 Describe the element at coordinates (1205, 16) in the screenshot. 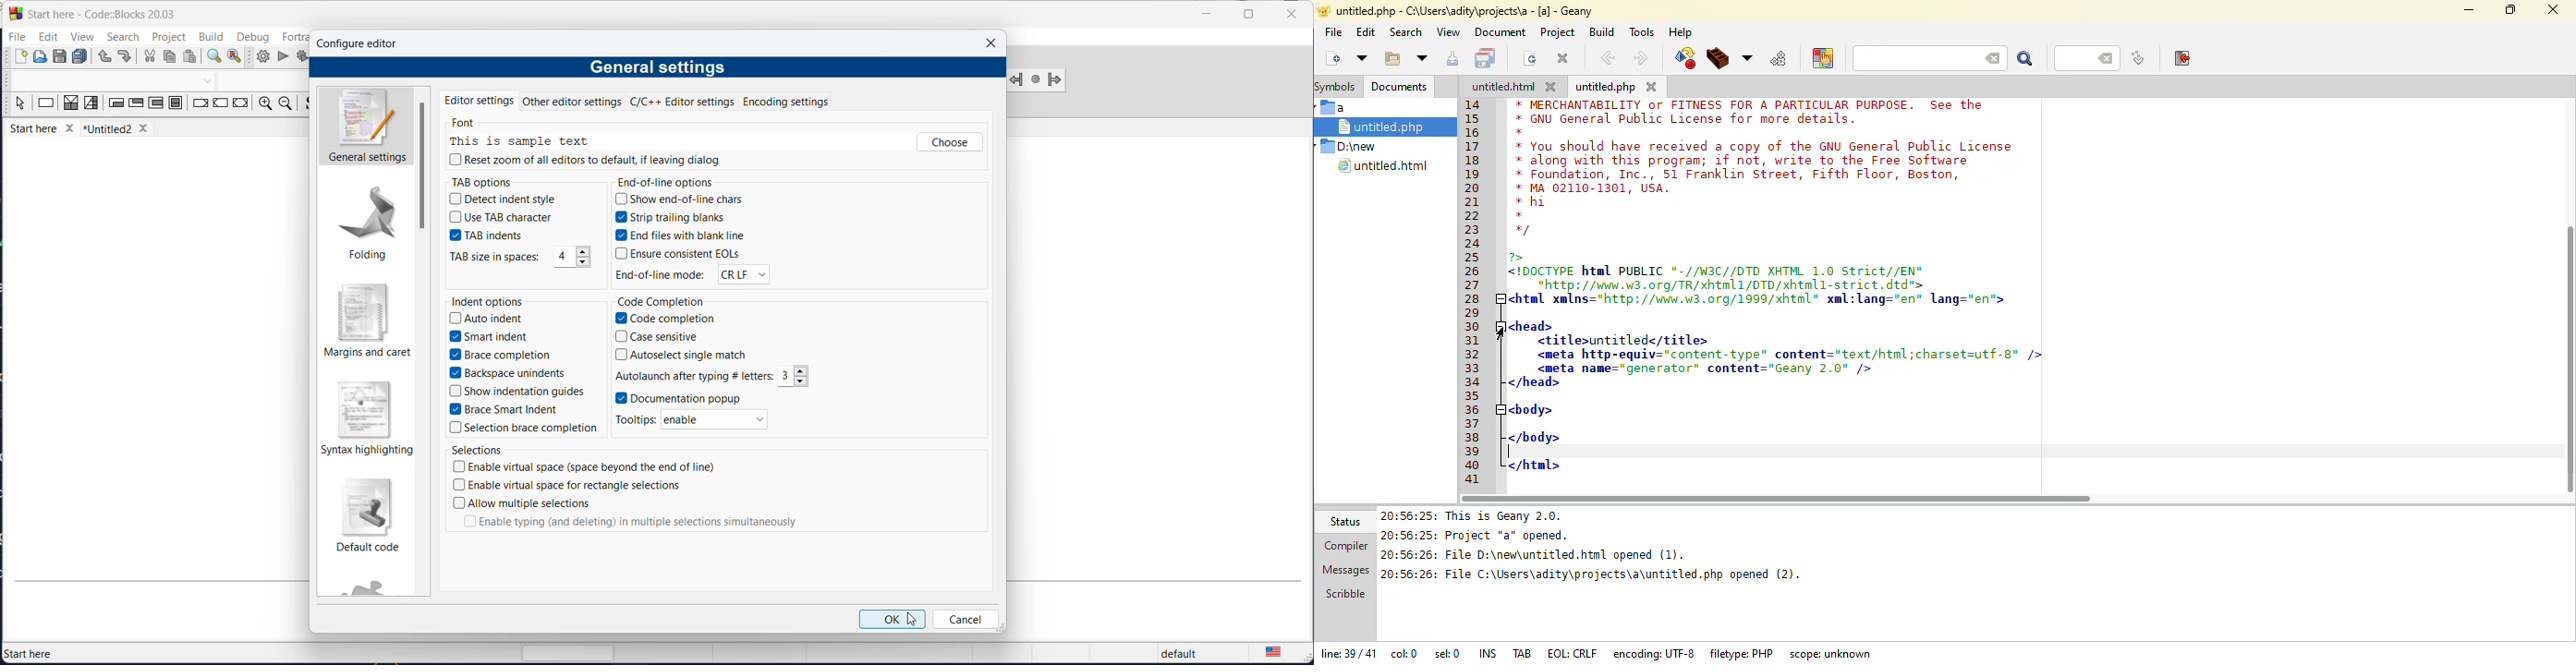

I see `minimize` at that location.